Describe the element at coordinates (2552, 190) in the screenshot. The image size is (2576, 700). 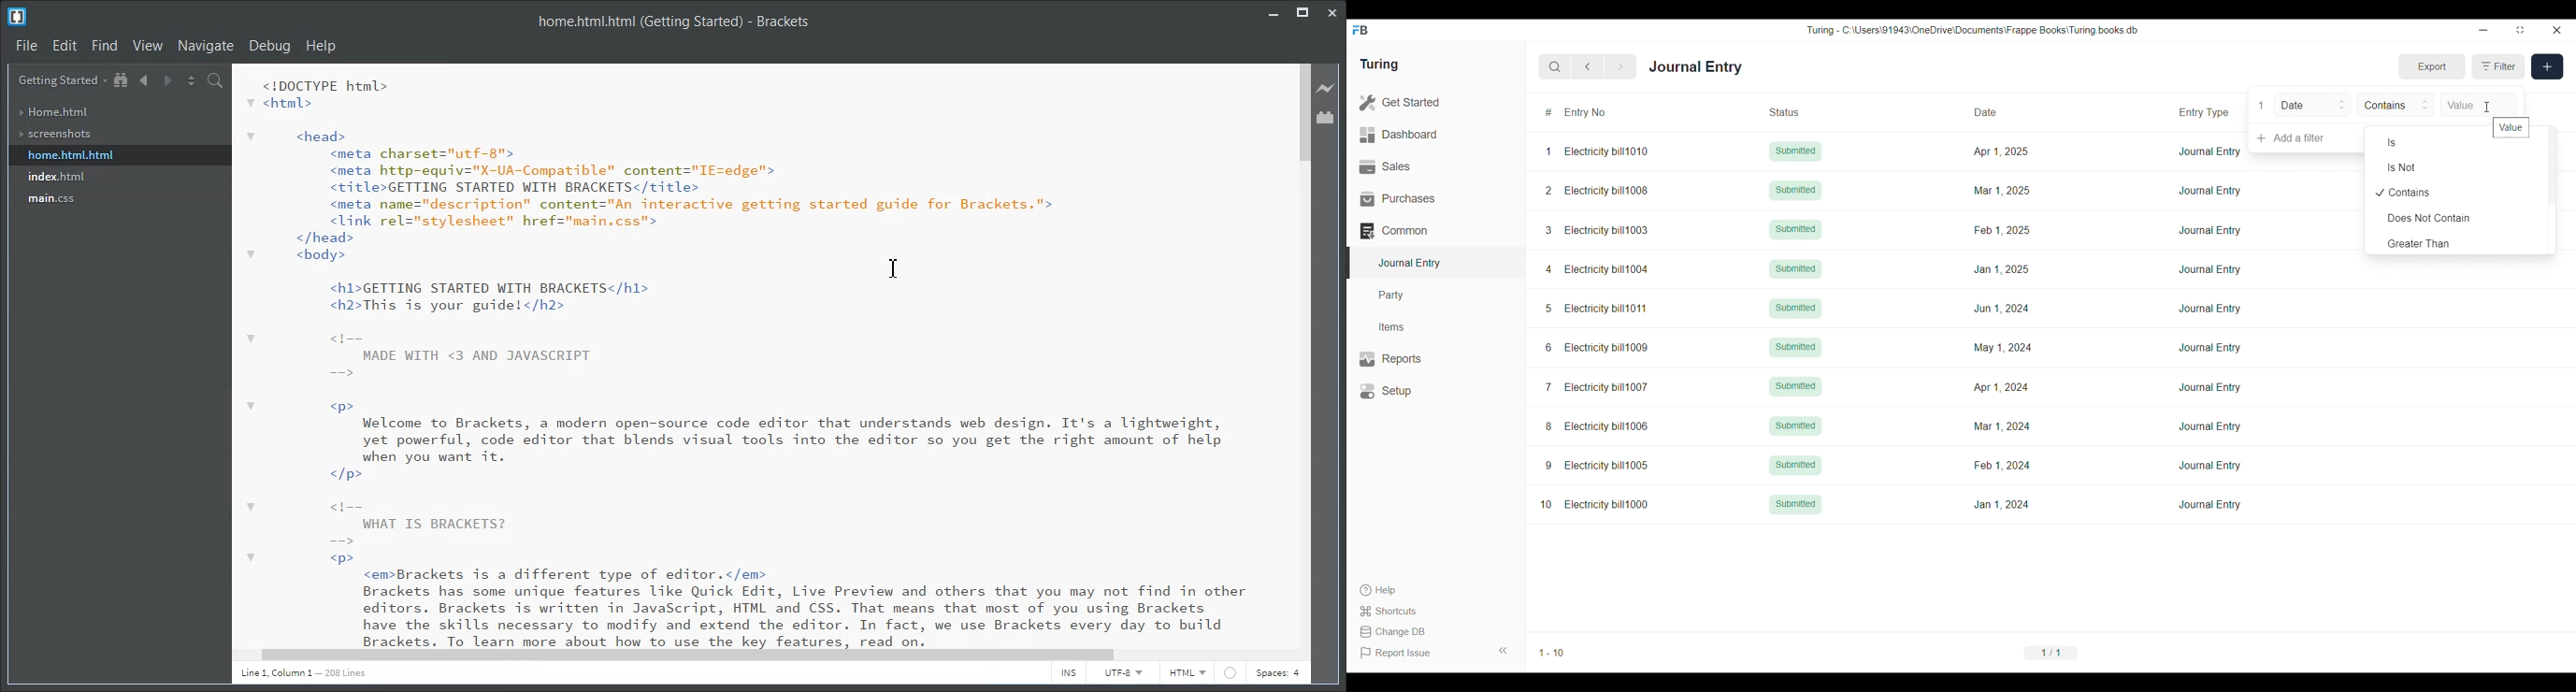
I see `Vertical slide bar` at that location.